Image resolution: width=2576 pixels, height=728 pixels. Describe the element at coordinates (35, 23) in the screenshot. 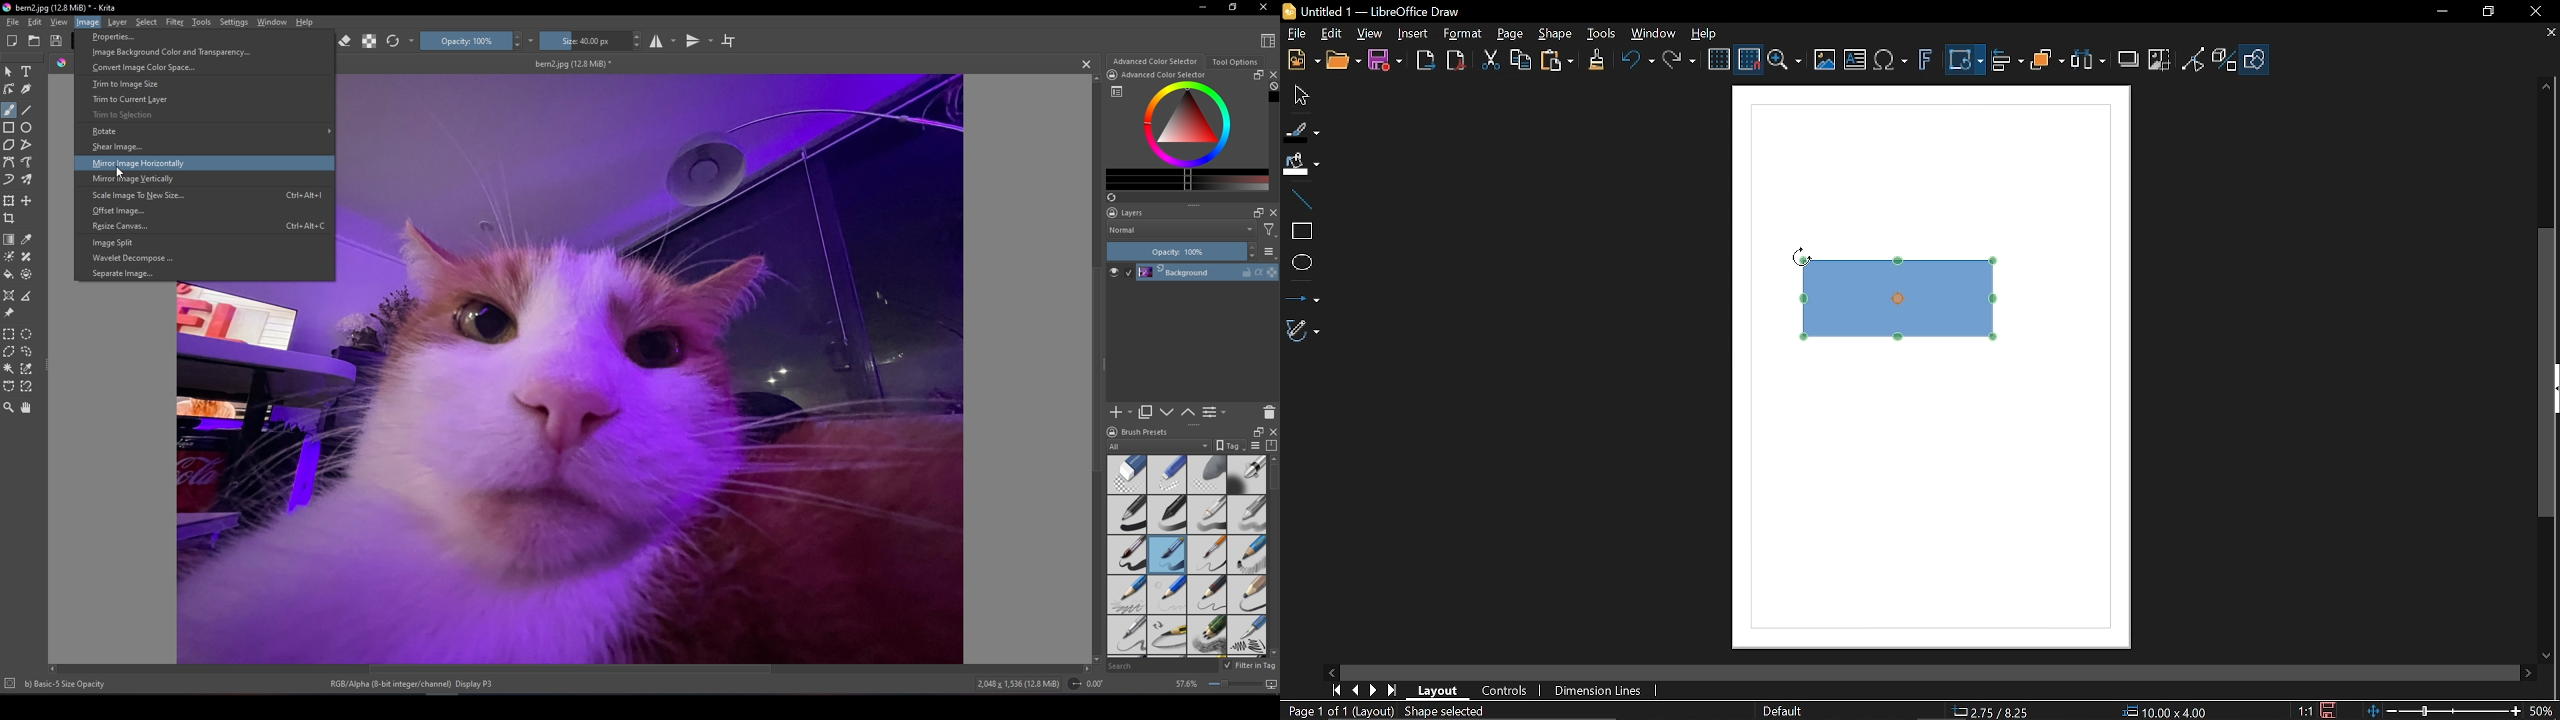

I see `Edit` at that location.